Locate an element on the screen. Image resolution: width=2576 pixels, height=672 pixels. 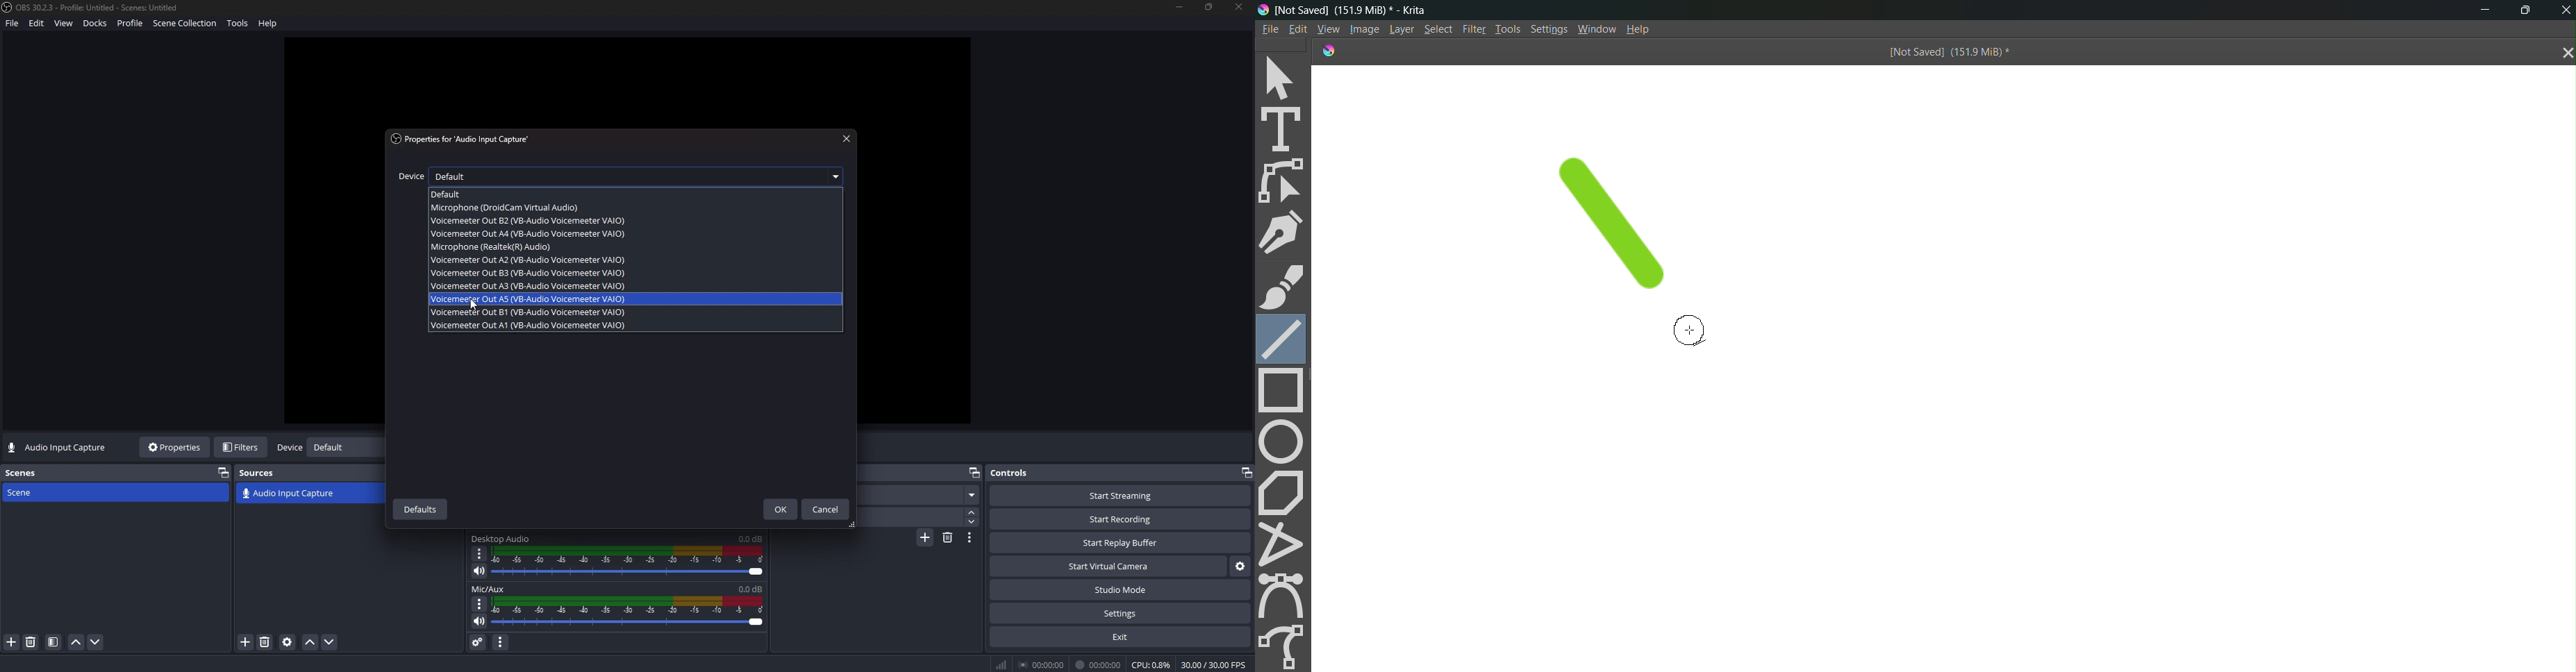
transition properties is located at coordinates (971, 537).